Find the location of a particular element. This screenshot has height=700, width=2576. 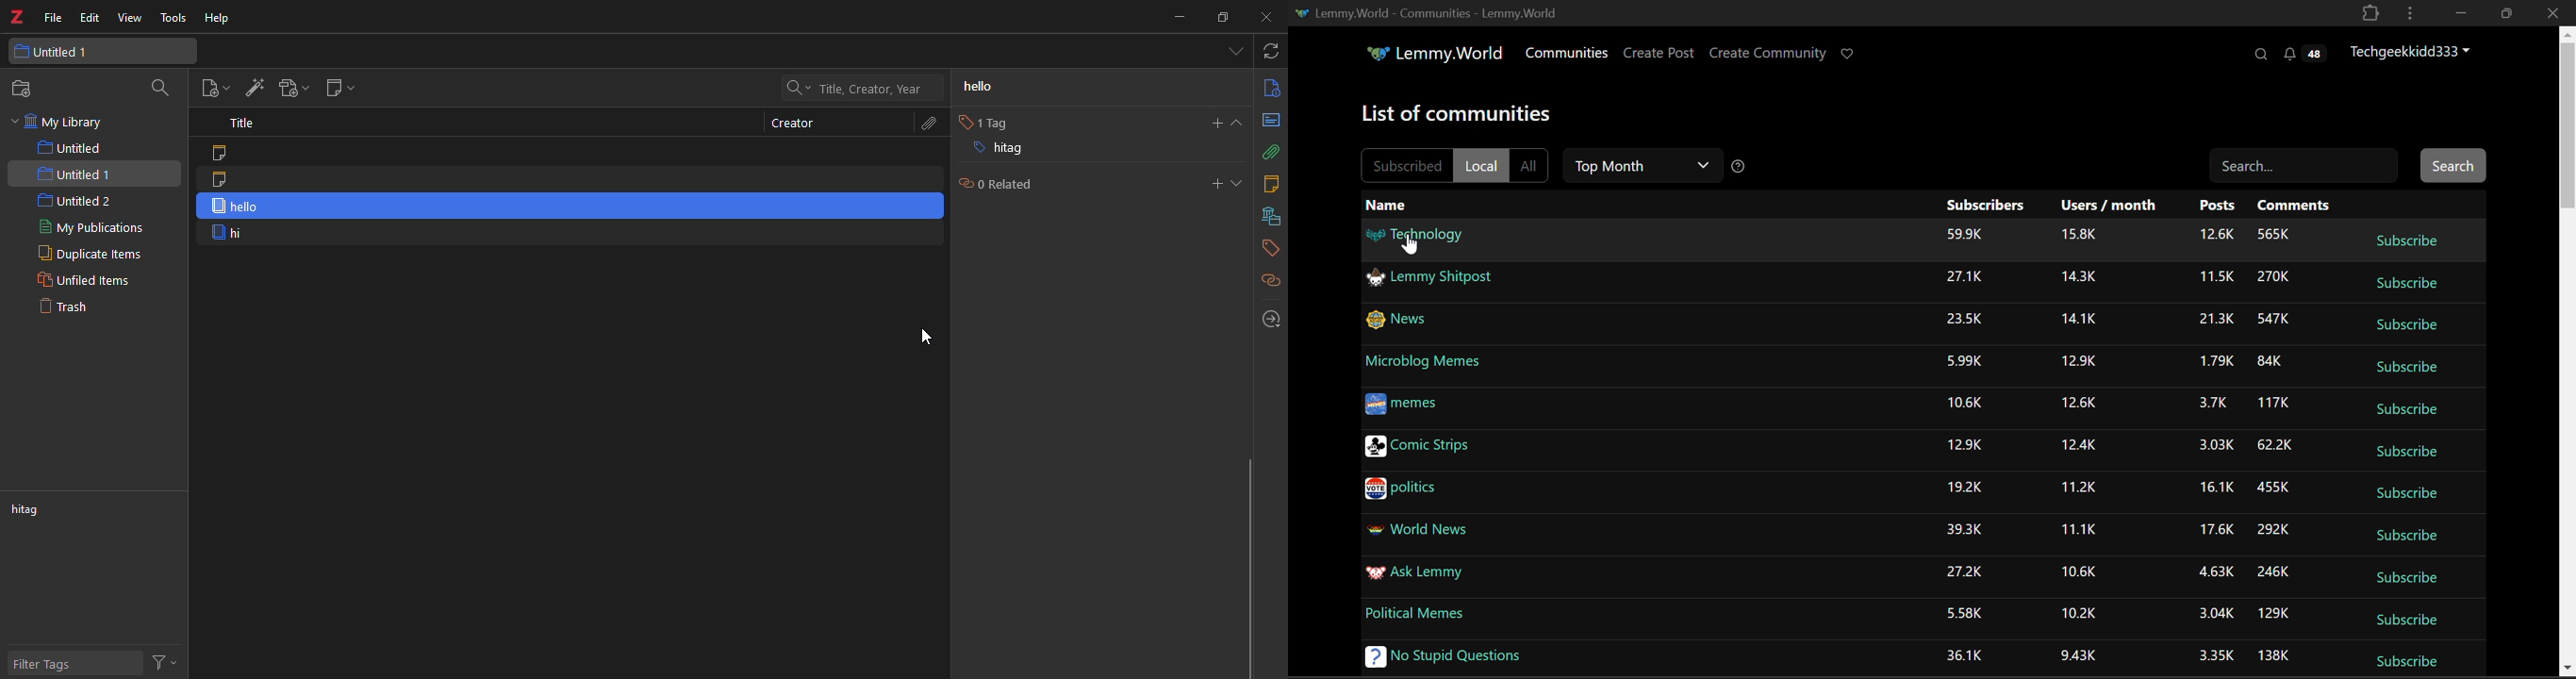

Search is located at coordinates (2259, 54).